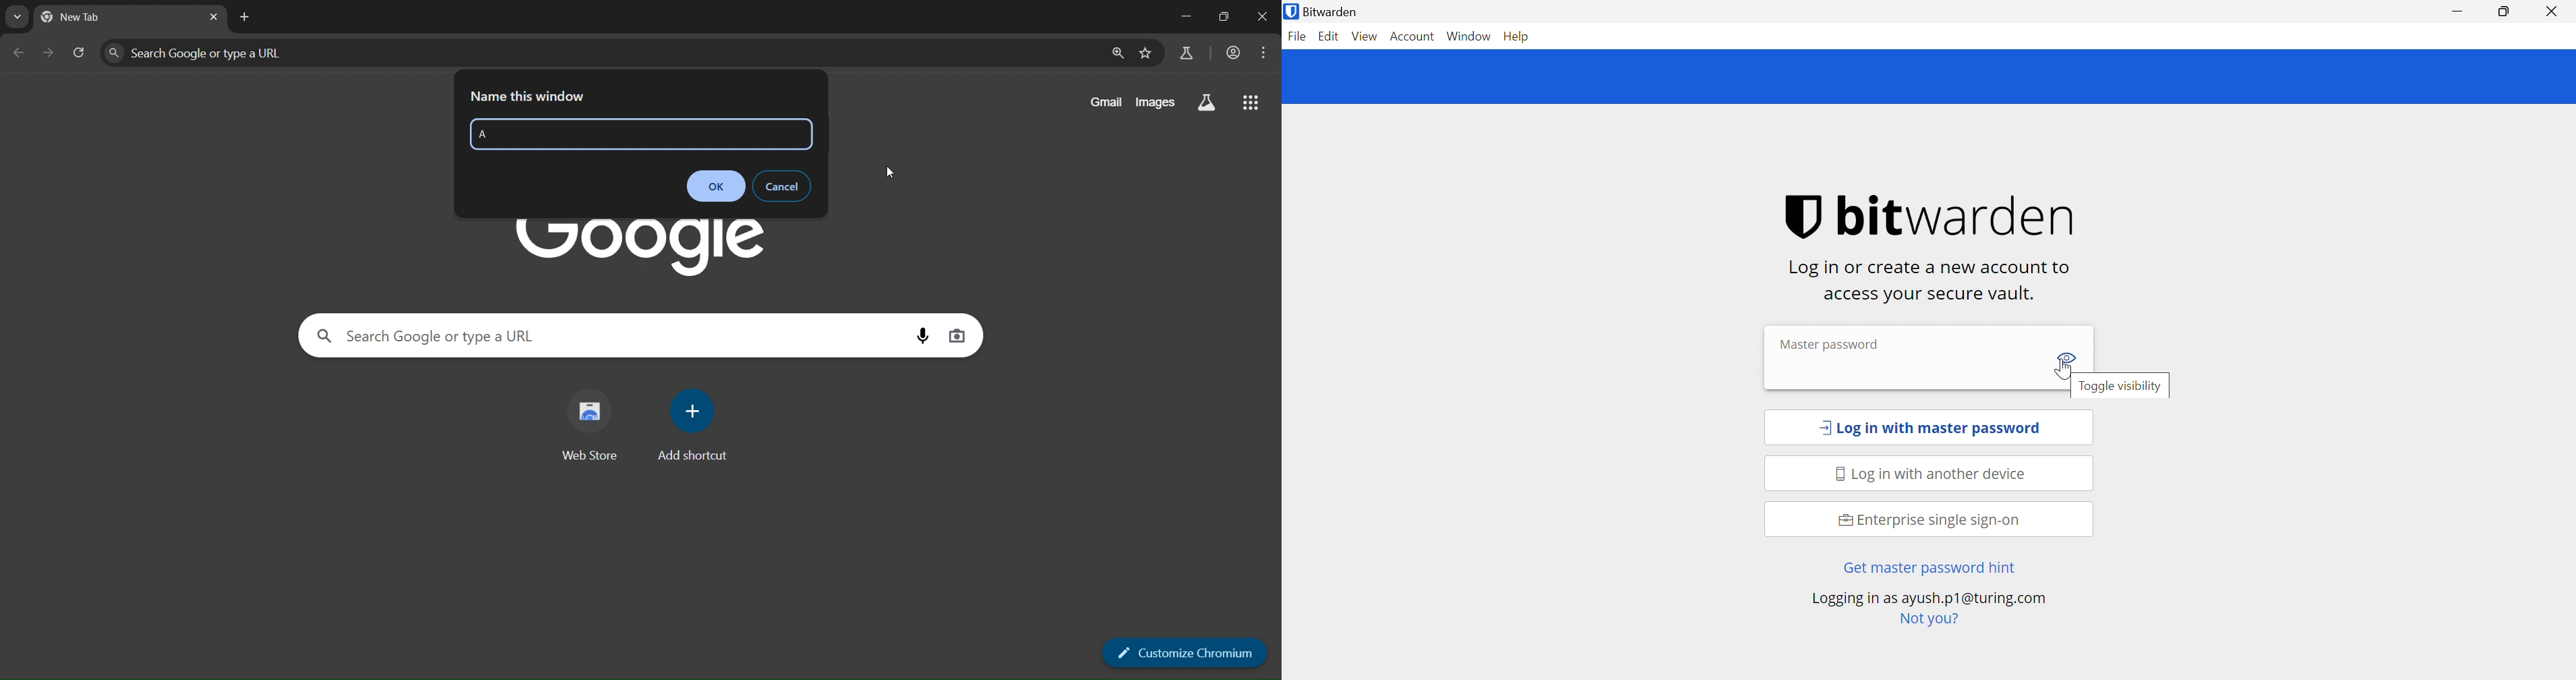 Image resolution: width=2576 pixels, height=700 pixels. I want to click on bitwarden, so click(1938, 217).